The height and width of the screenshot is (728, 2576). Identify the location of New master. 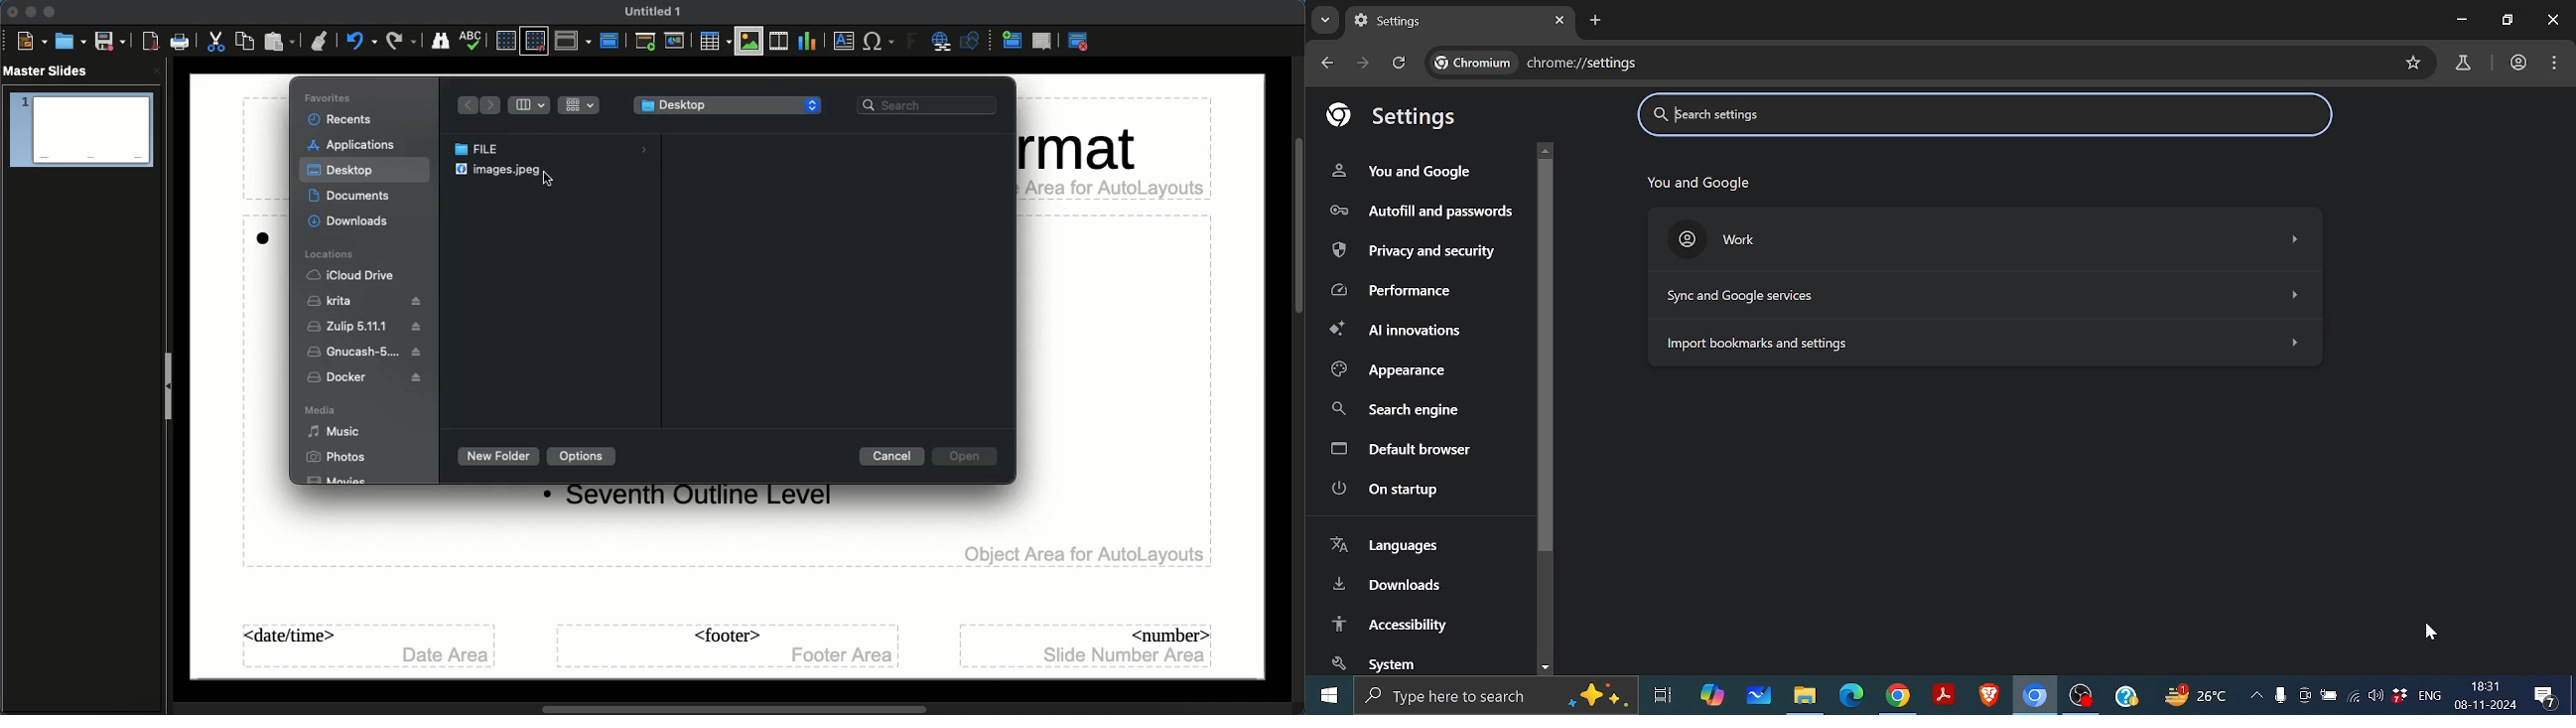
(1013, 39).